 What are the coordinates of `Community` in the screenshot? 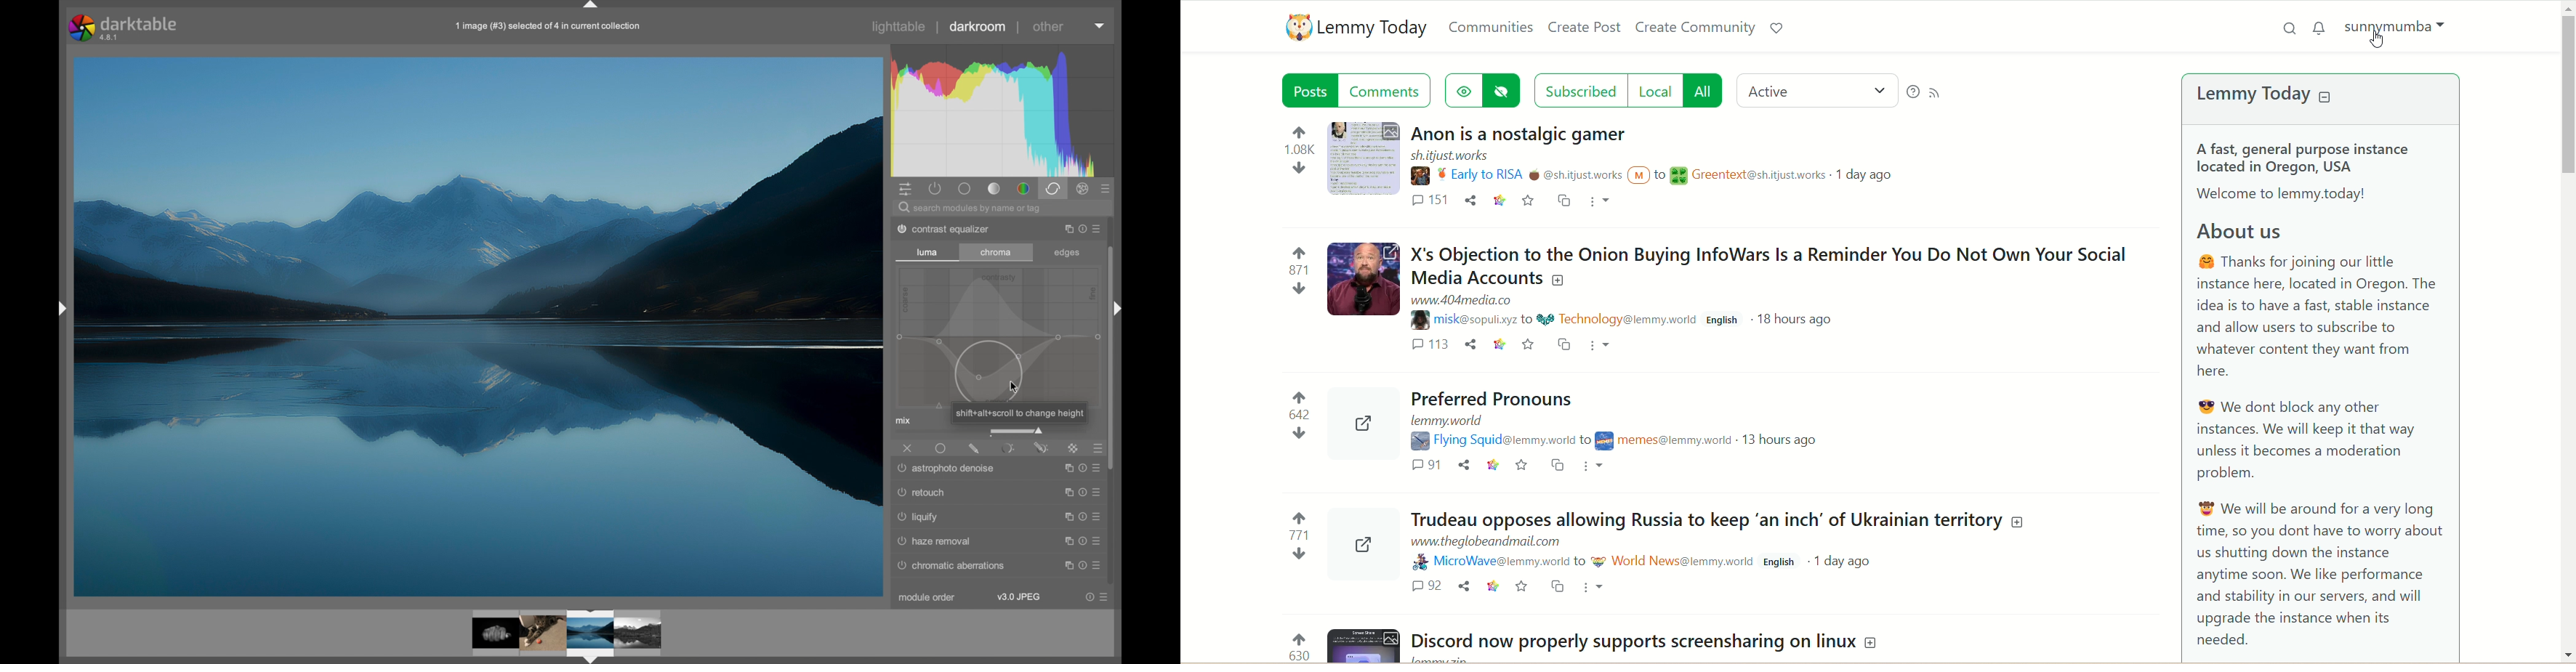 It's located at (1745, 175).